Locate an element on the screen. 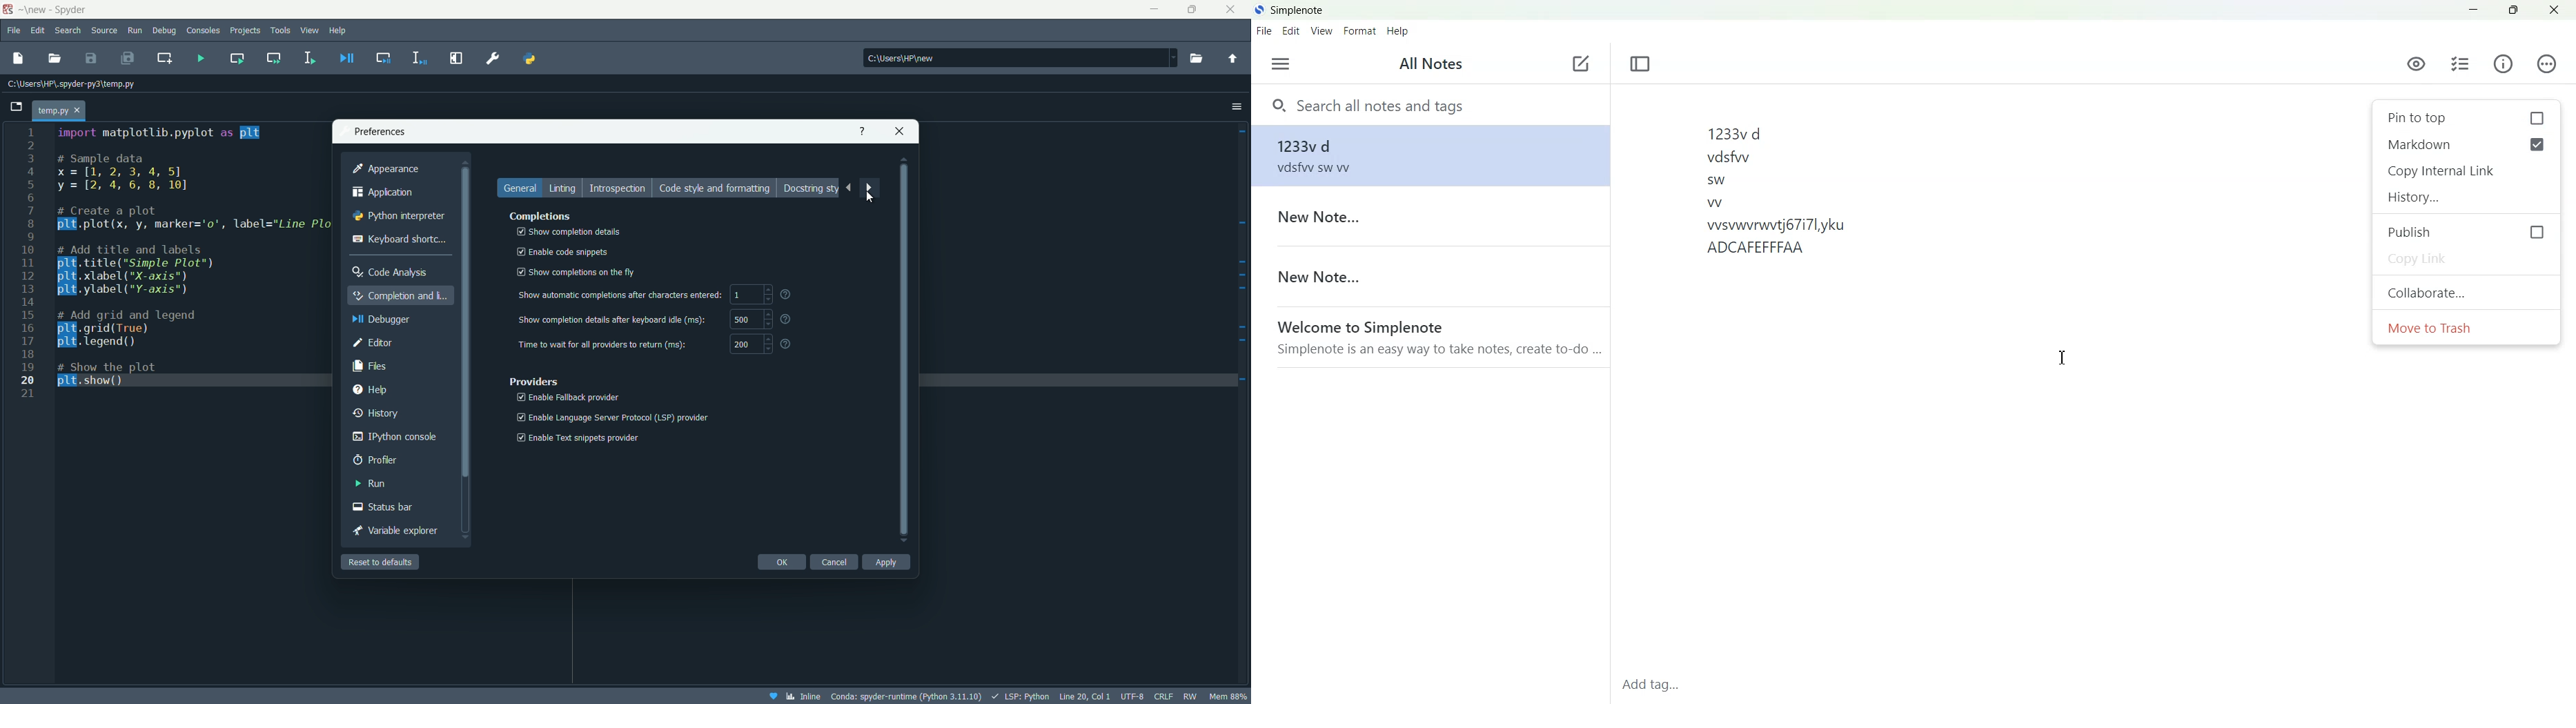 The width and height of the screenshot is (2576, 728). run selection is located at coordinates (308, 58).